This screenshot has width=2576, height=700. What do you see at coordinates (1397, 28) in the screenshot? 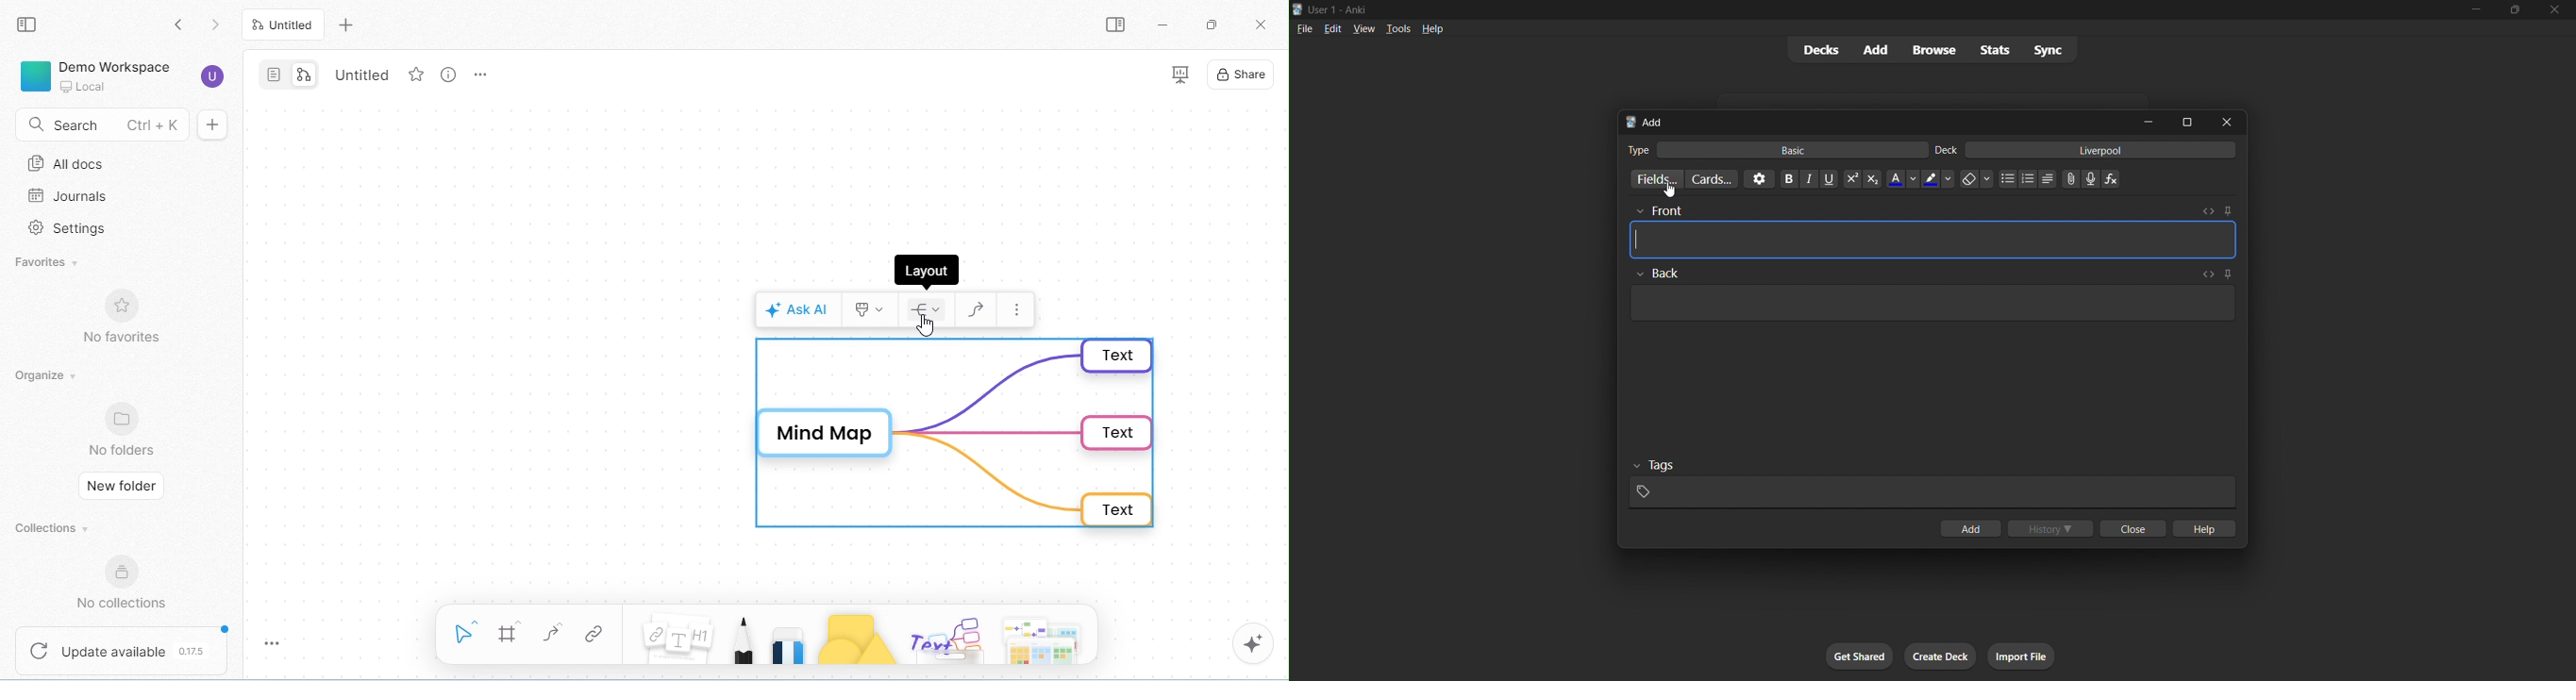
I see `tools` at bounding box center [1397, 28].